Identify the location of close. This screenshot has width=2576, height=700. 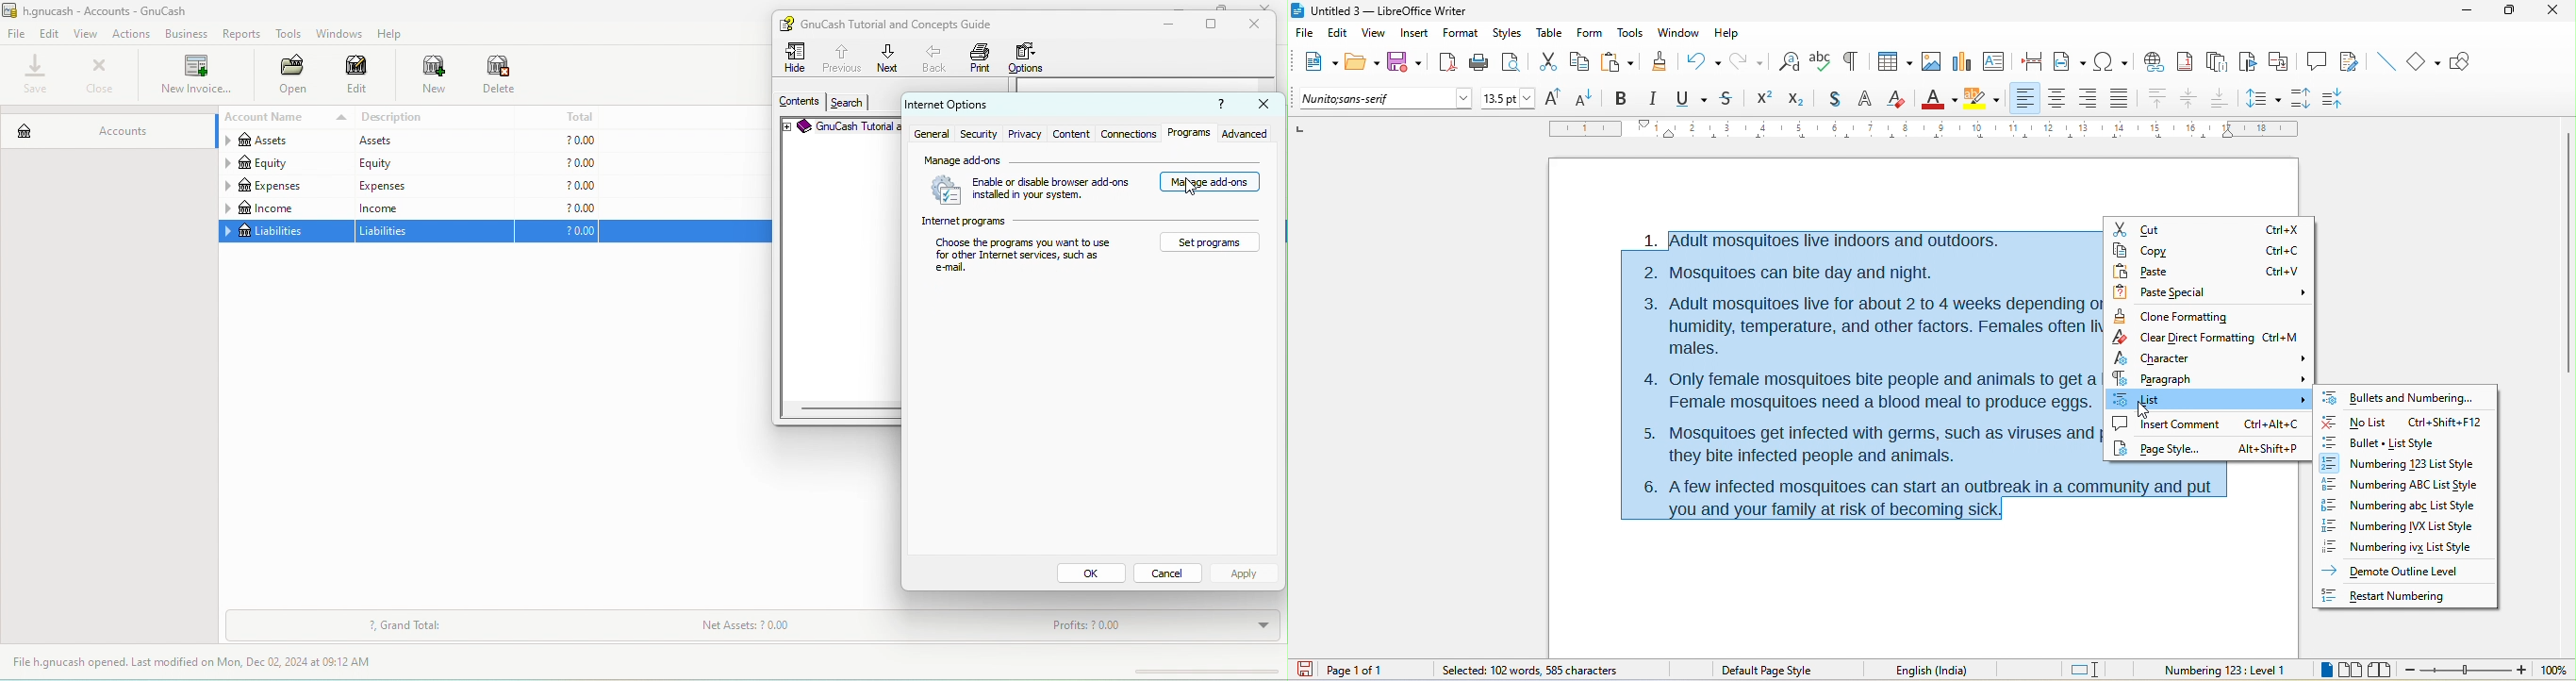
(1265, 105).